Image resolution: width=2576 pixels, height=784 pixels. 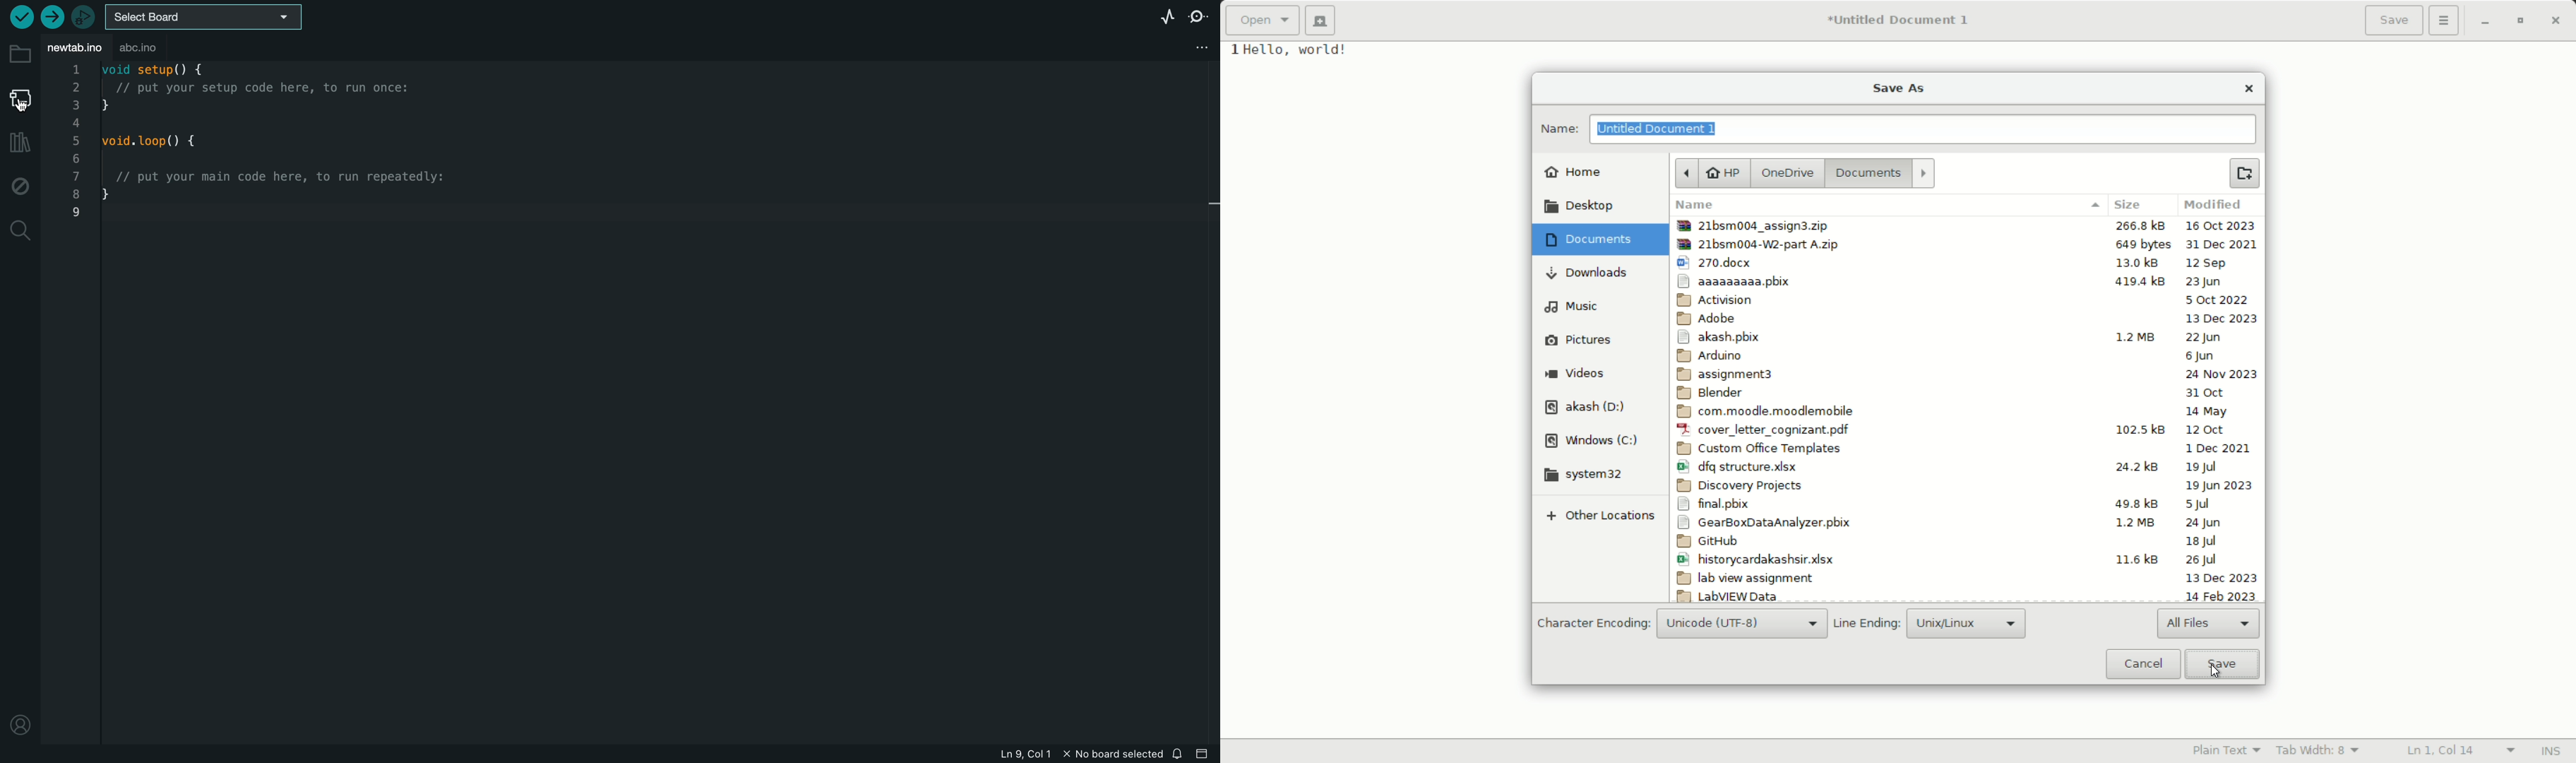 I want to click on pictures, so click(x=1578, y=340).